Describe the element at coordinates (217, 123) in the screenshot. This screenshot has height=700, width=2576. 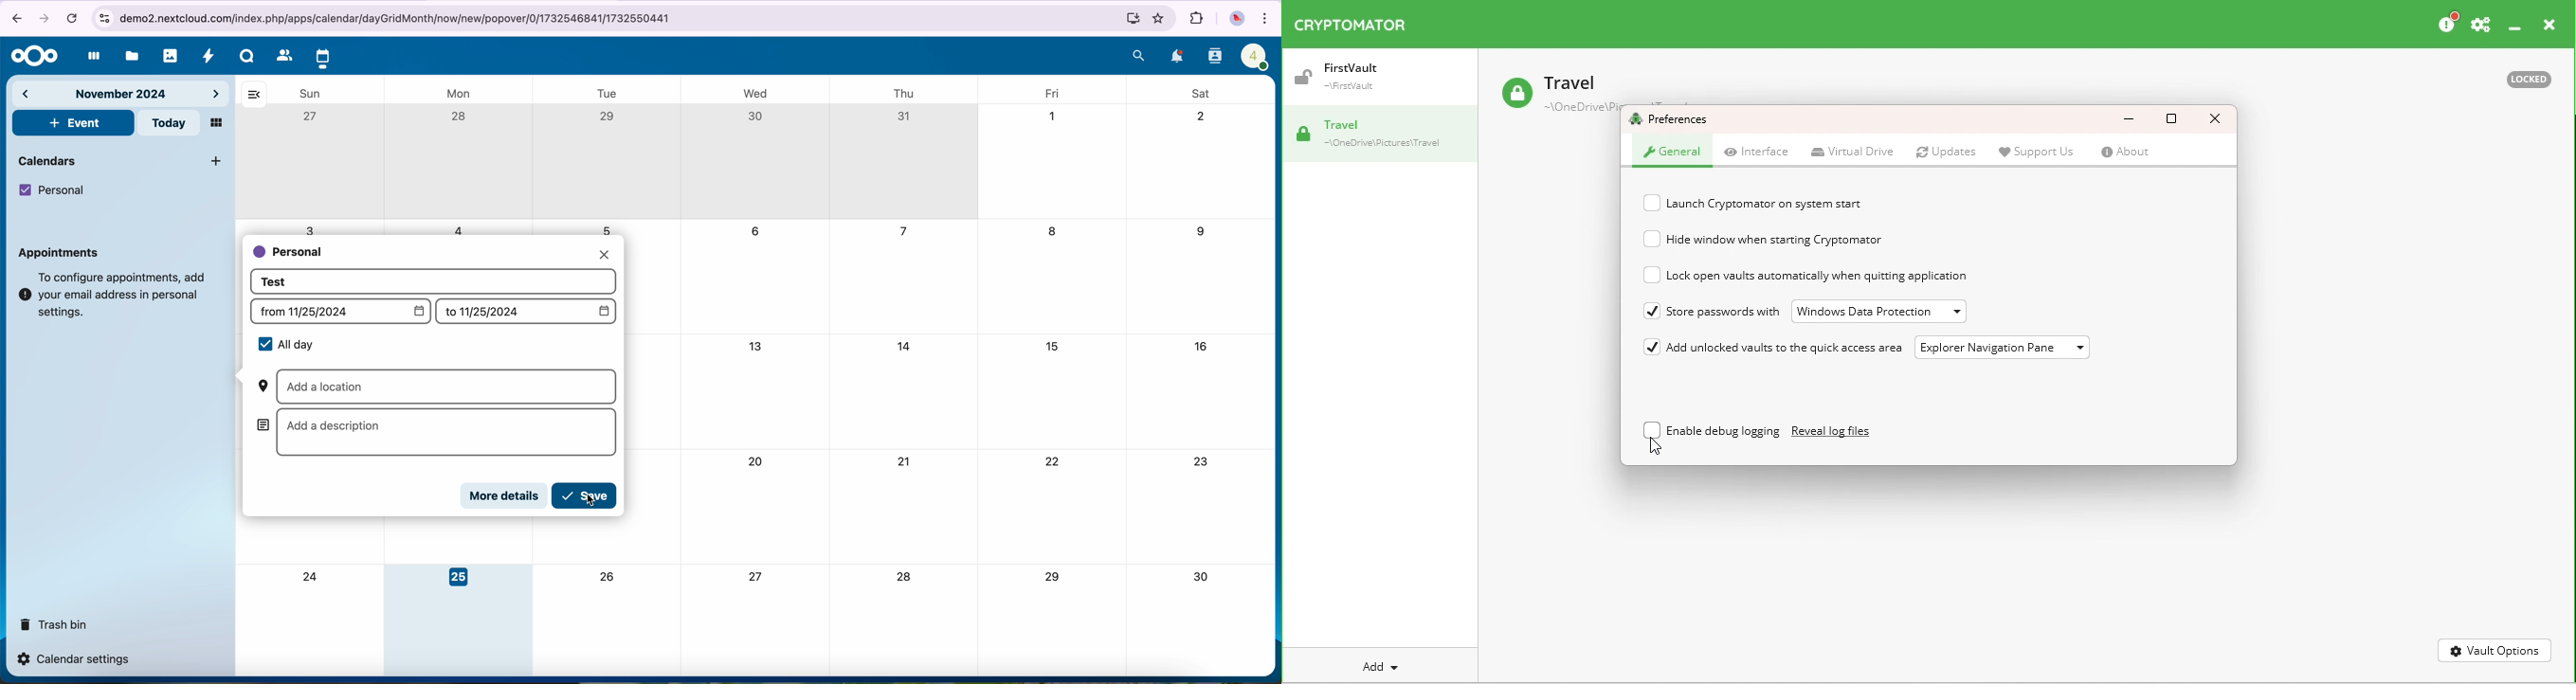
I see `mosaic view` at that location.